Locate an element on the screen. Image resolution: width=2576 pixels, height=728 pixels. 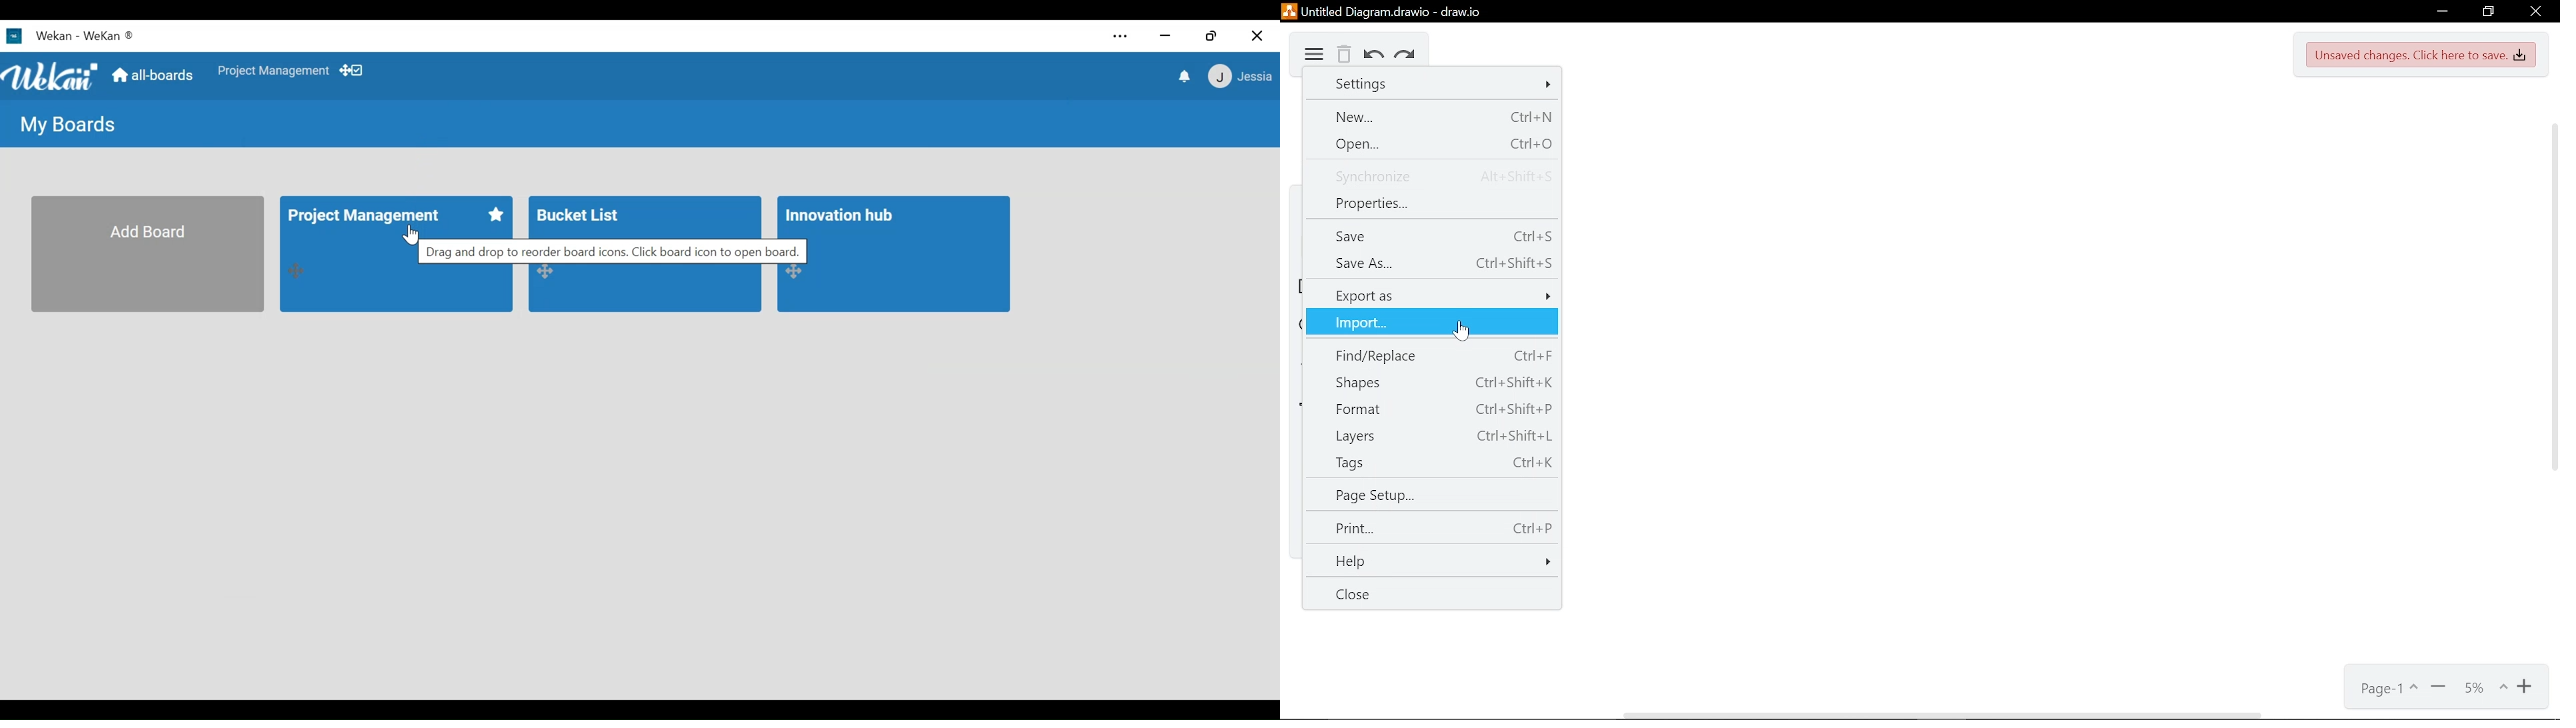
Add Board is located at coordinates (147, 253).